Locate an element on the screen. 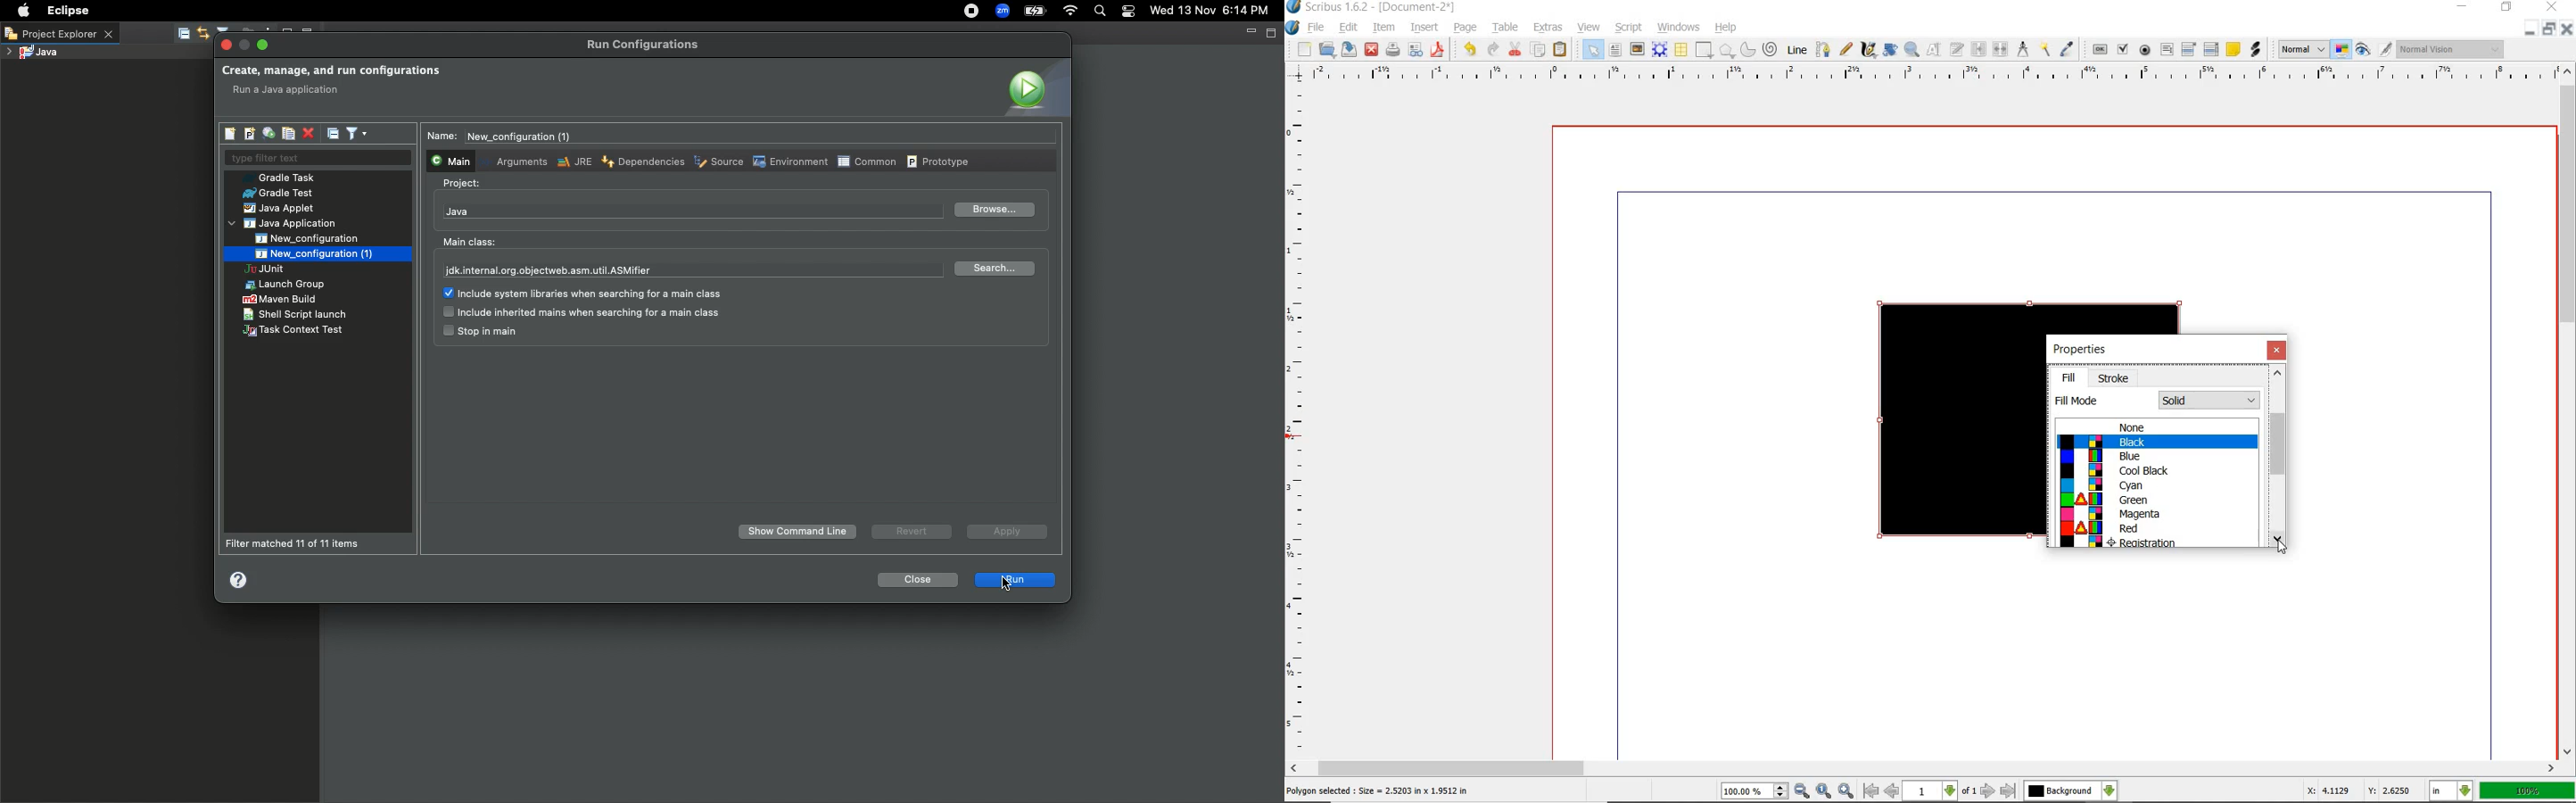  line is located at coordinates (1797, 49).